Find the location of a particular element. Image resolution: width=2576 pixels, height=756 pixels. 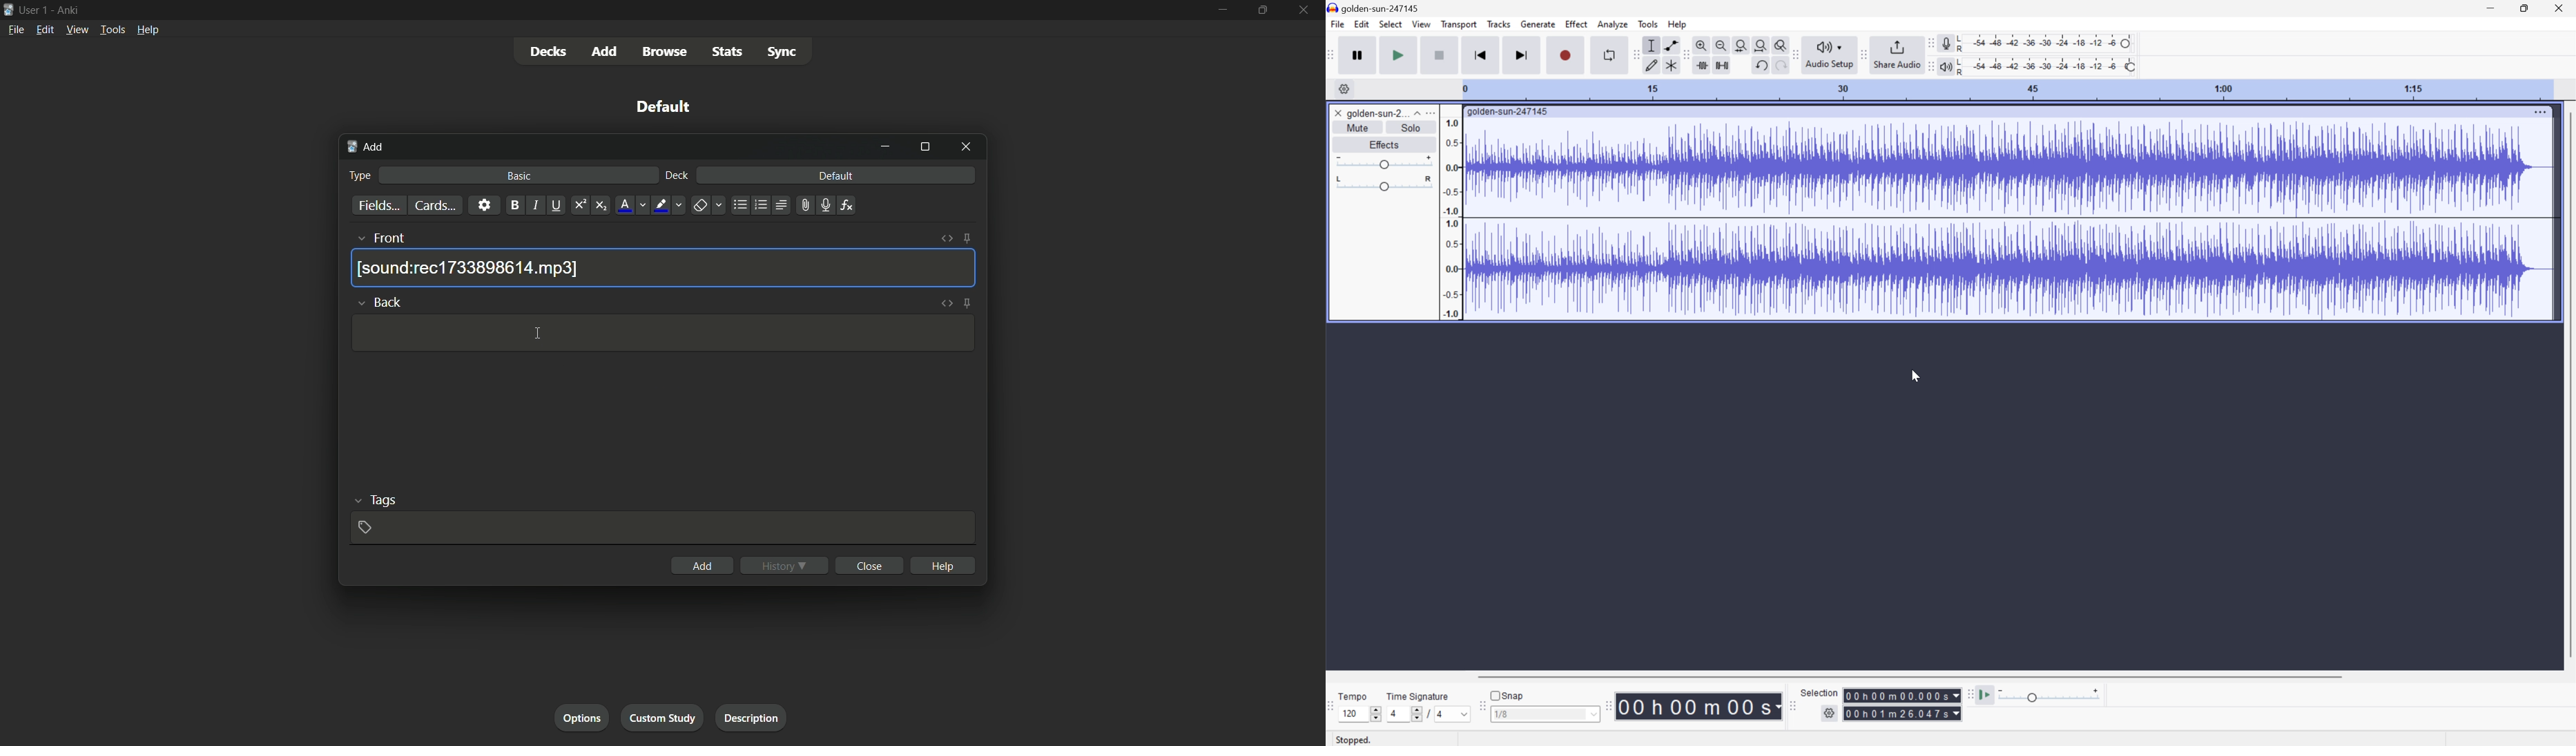

add tag is located at coordinates (365, 526).